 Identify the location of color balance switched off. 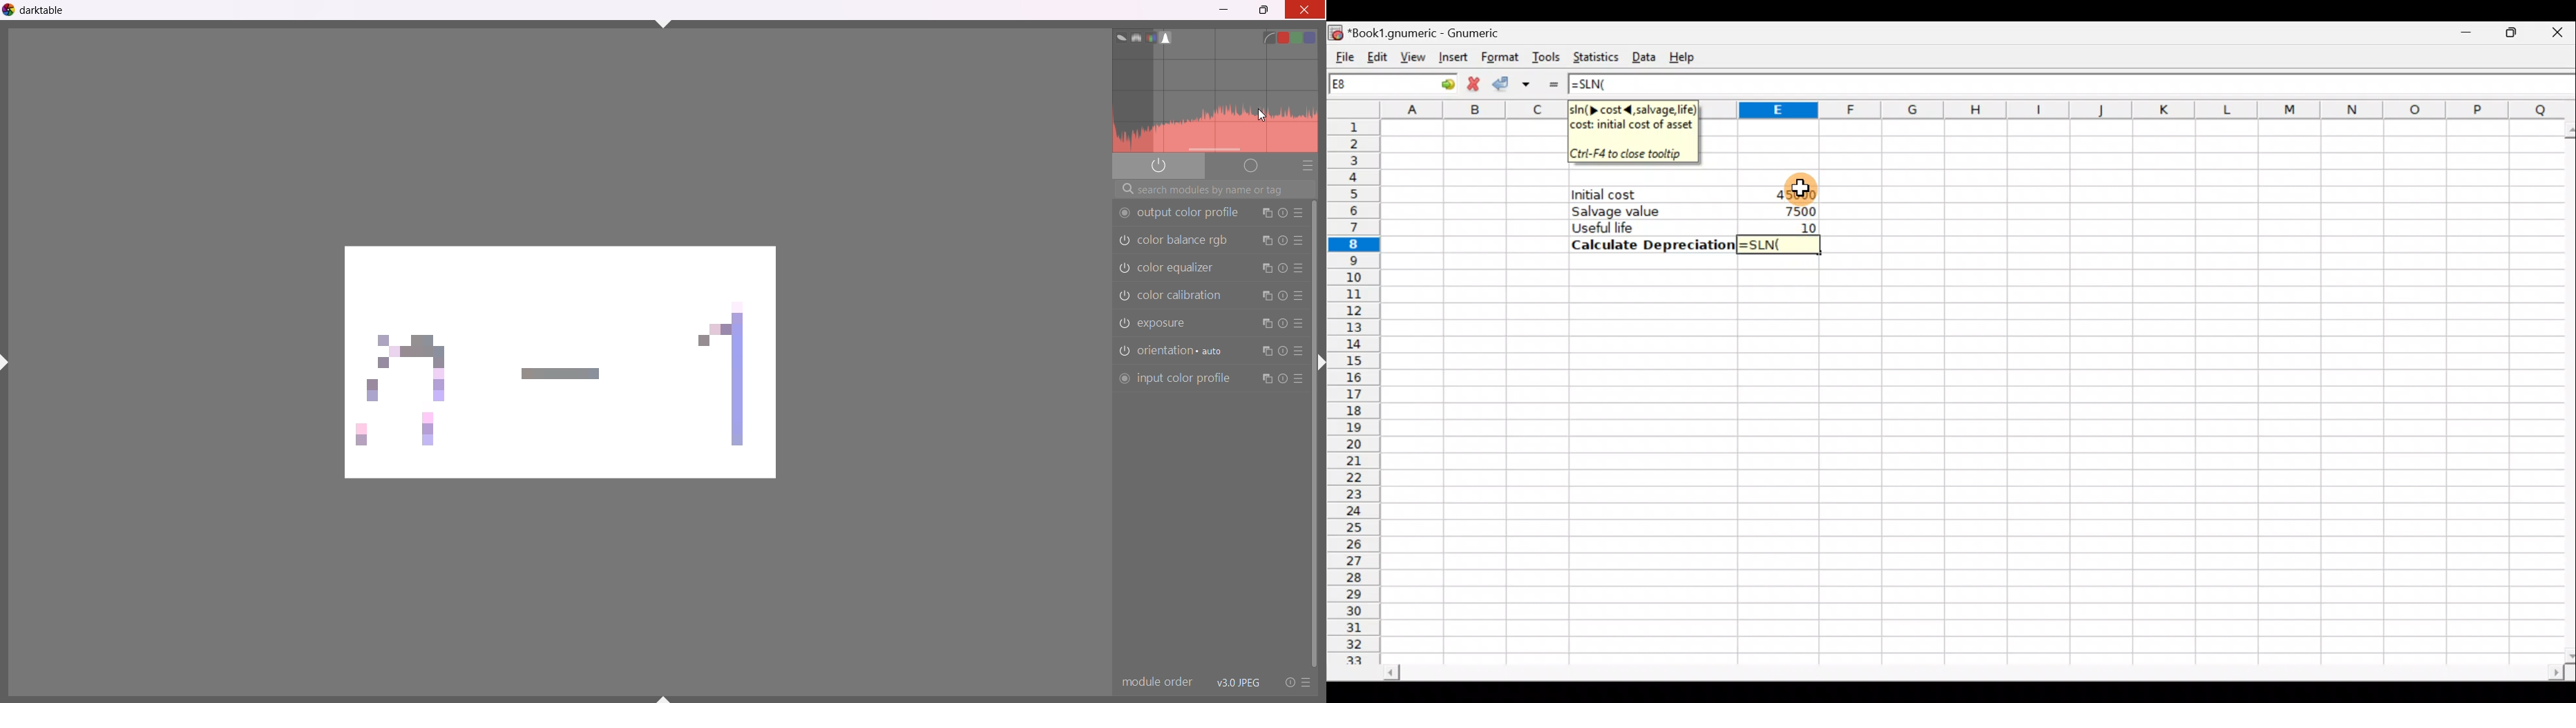
(1123, 296).